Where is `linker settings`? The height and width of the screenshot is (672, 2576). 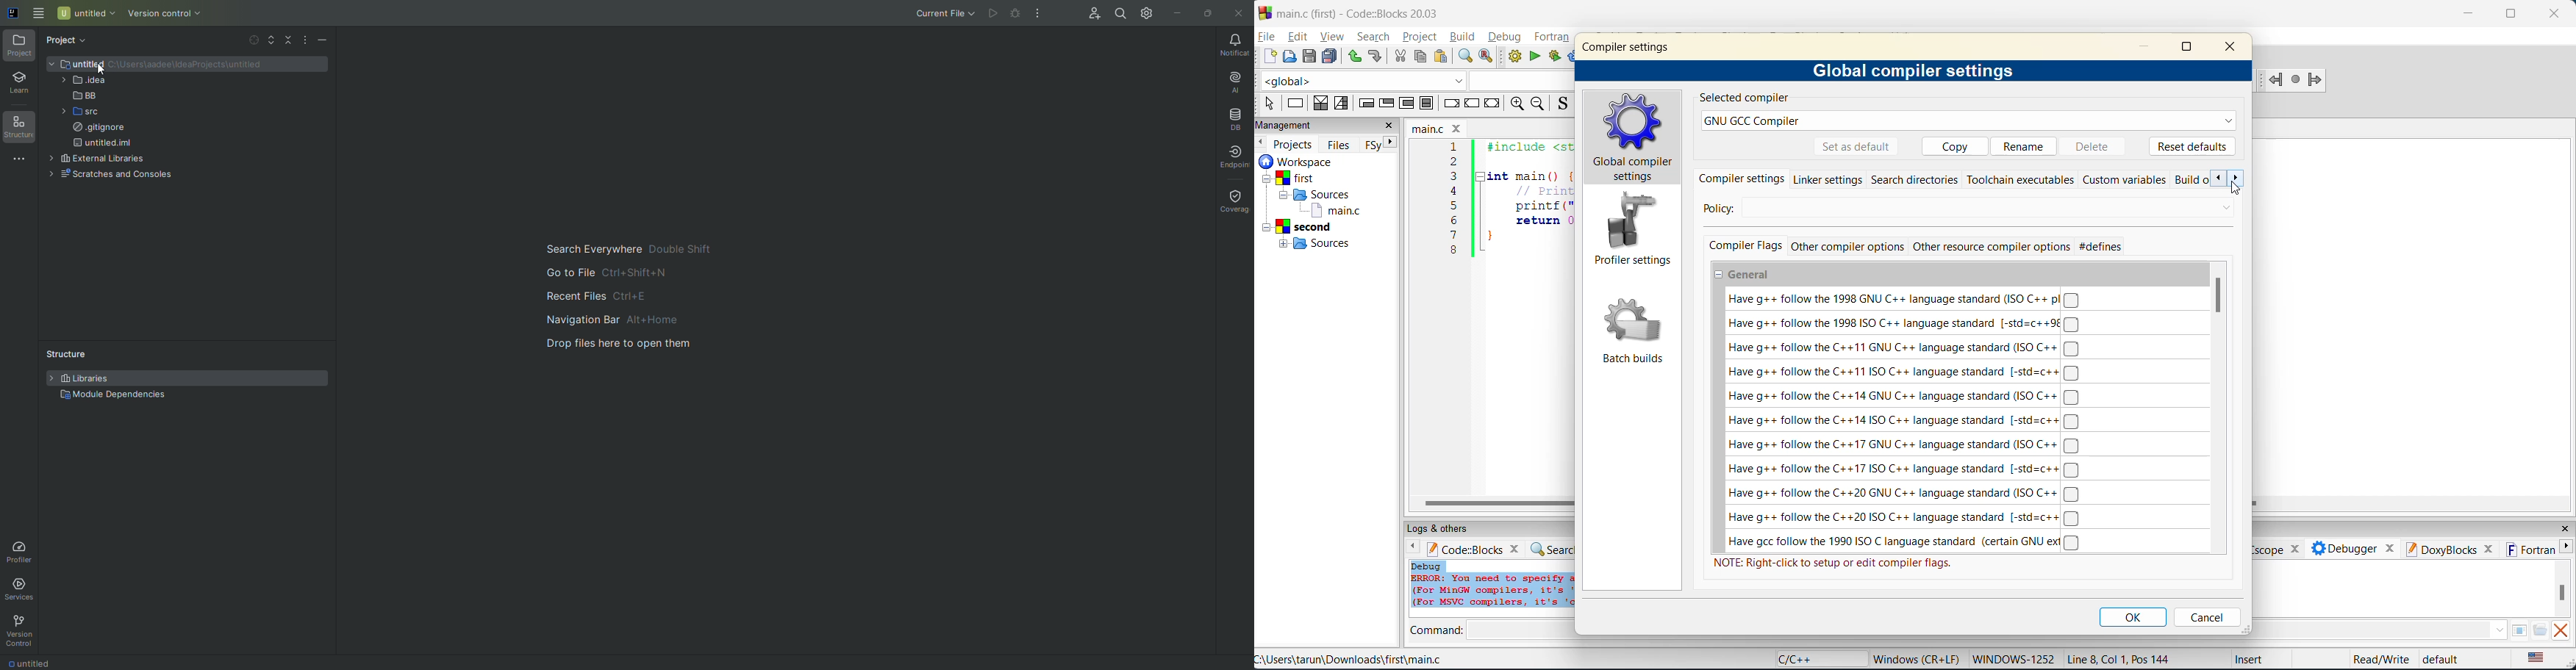 linker settings is located at coordinates (1828, 179).